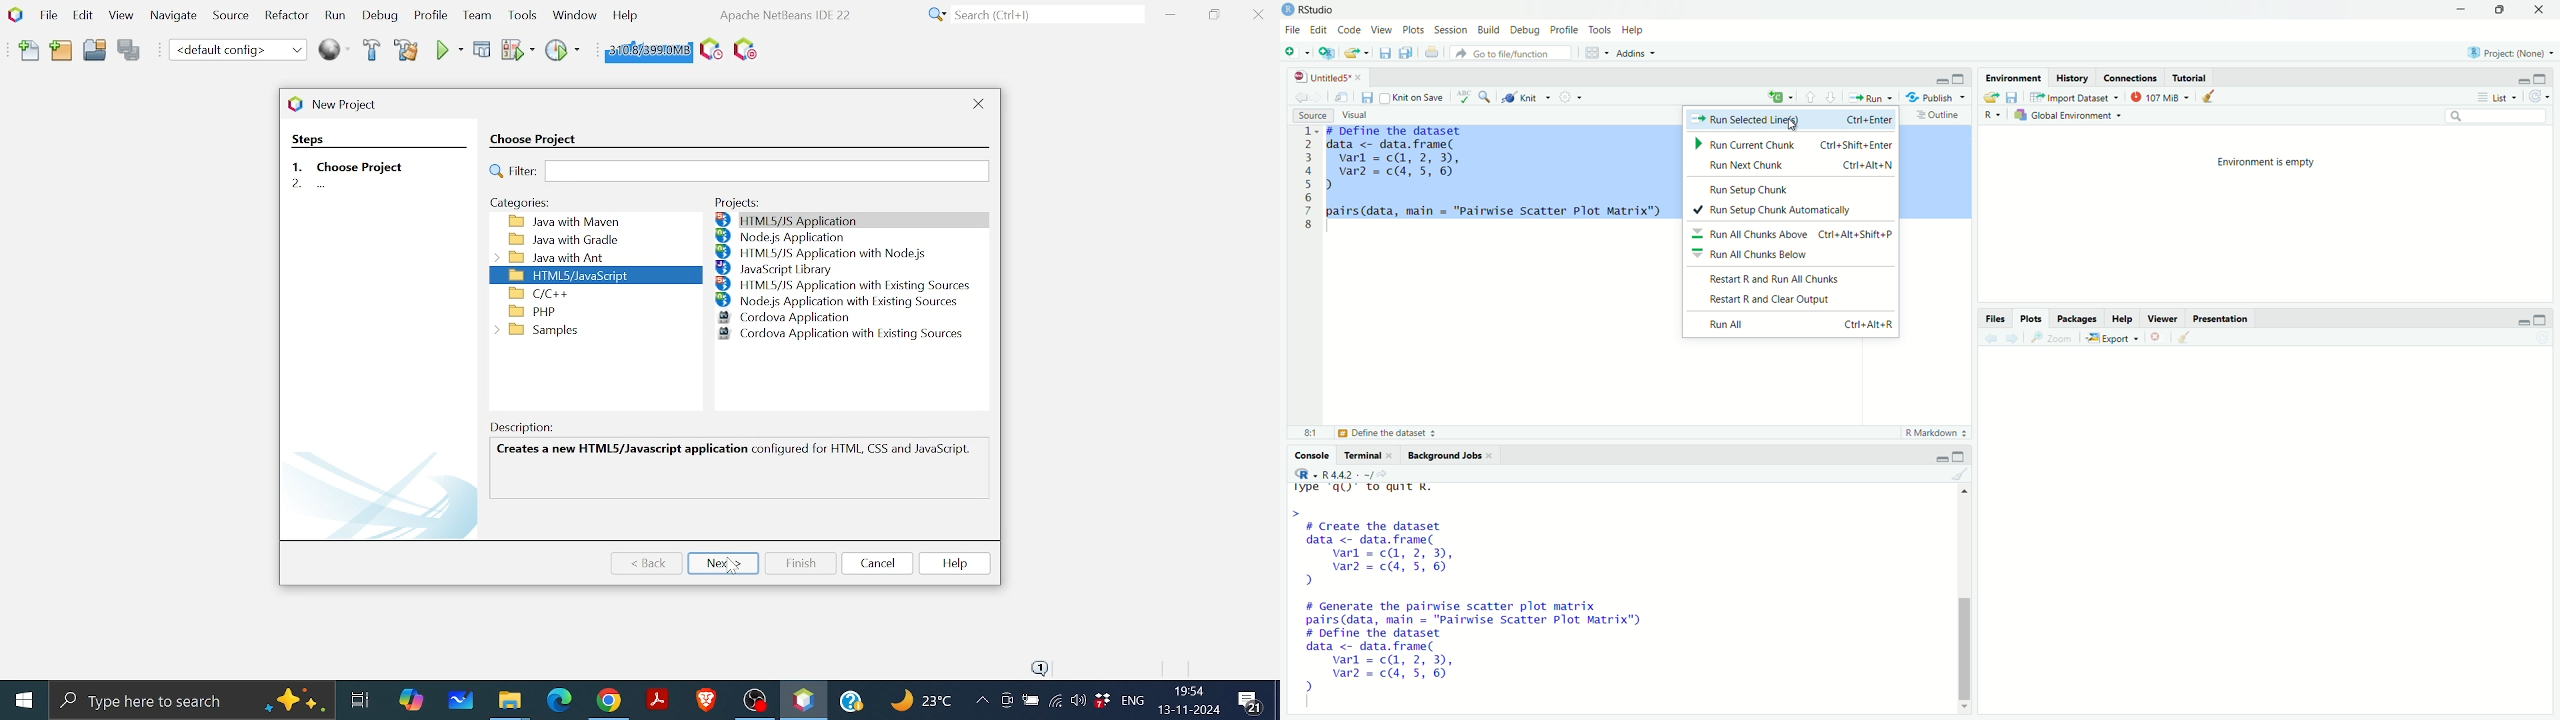 This screenshot has width=2576, height=728. What do you see at coordinates (1795, 164) in the screenshot?
I see `Run Next Chunk Ctri+Alt+N` at bounding box center [1795, 164].